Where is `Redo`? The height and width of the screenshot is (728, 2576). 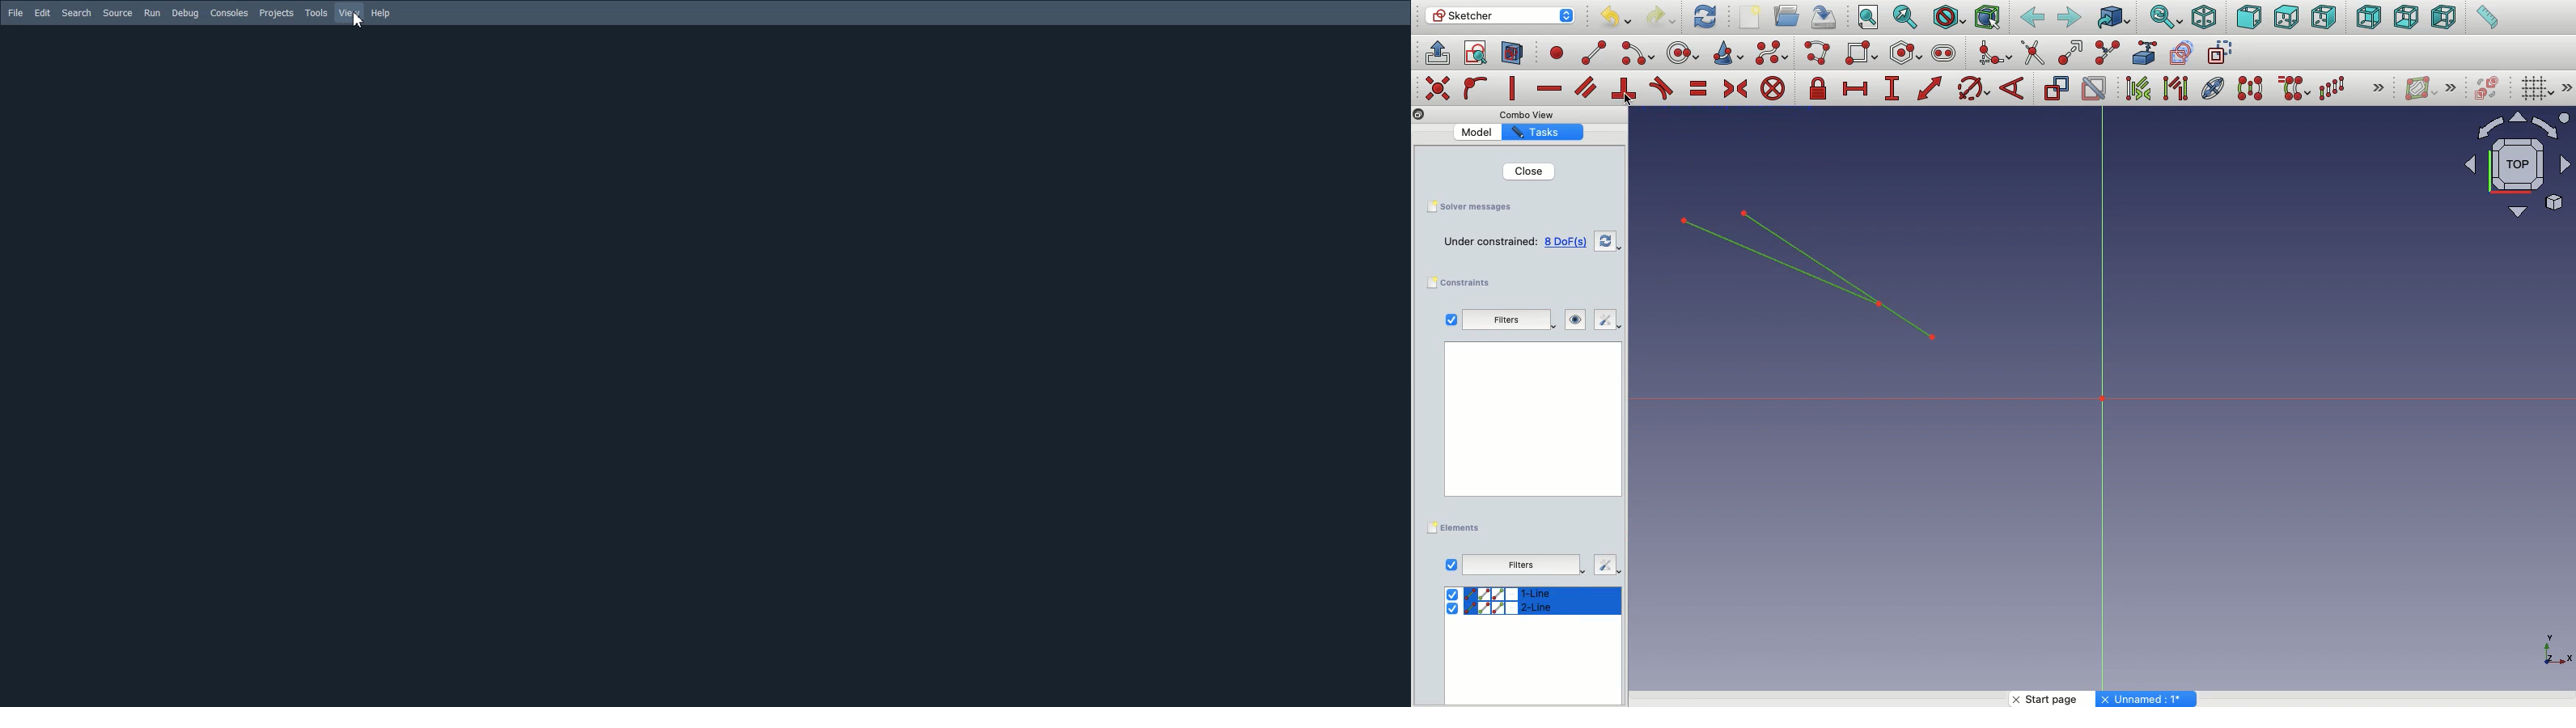 Redo is located at coordinates (1662, 17).